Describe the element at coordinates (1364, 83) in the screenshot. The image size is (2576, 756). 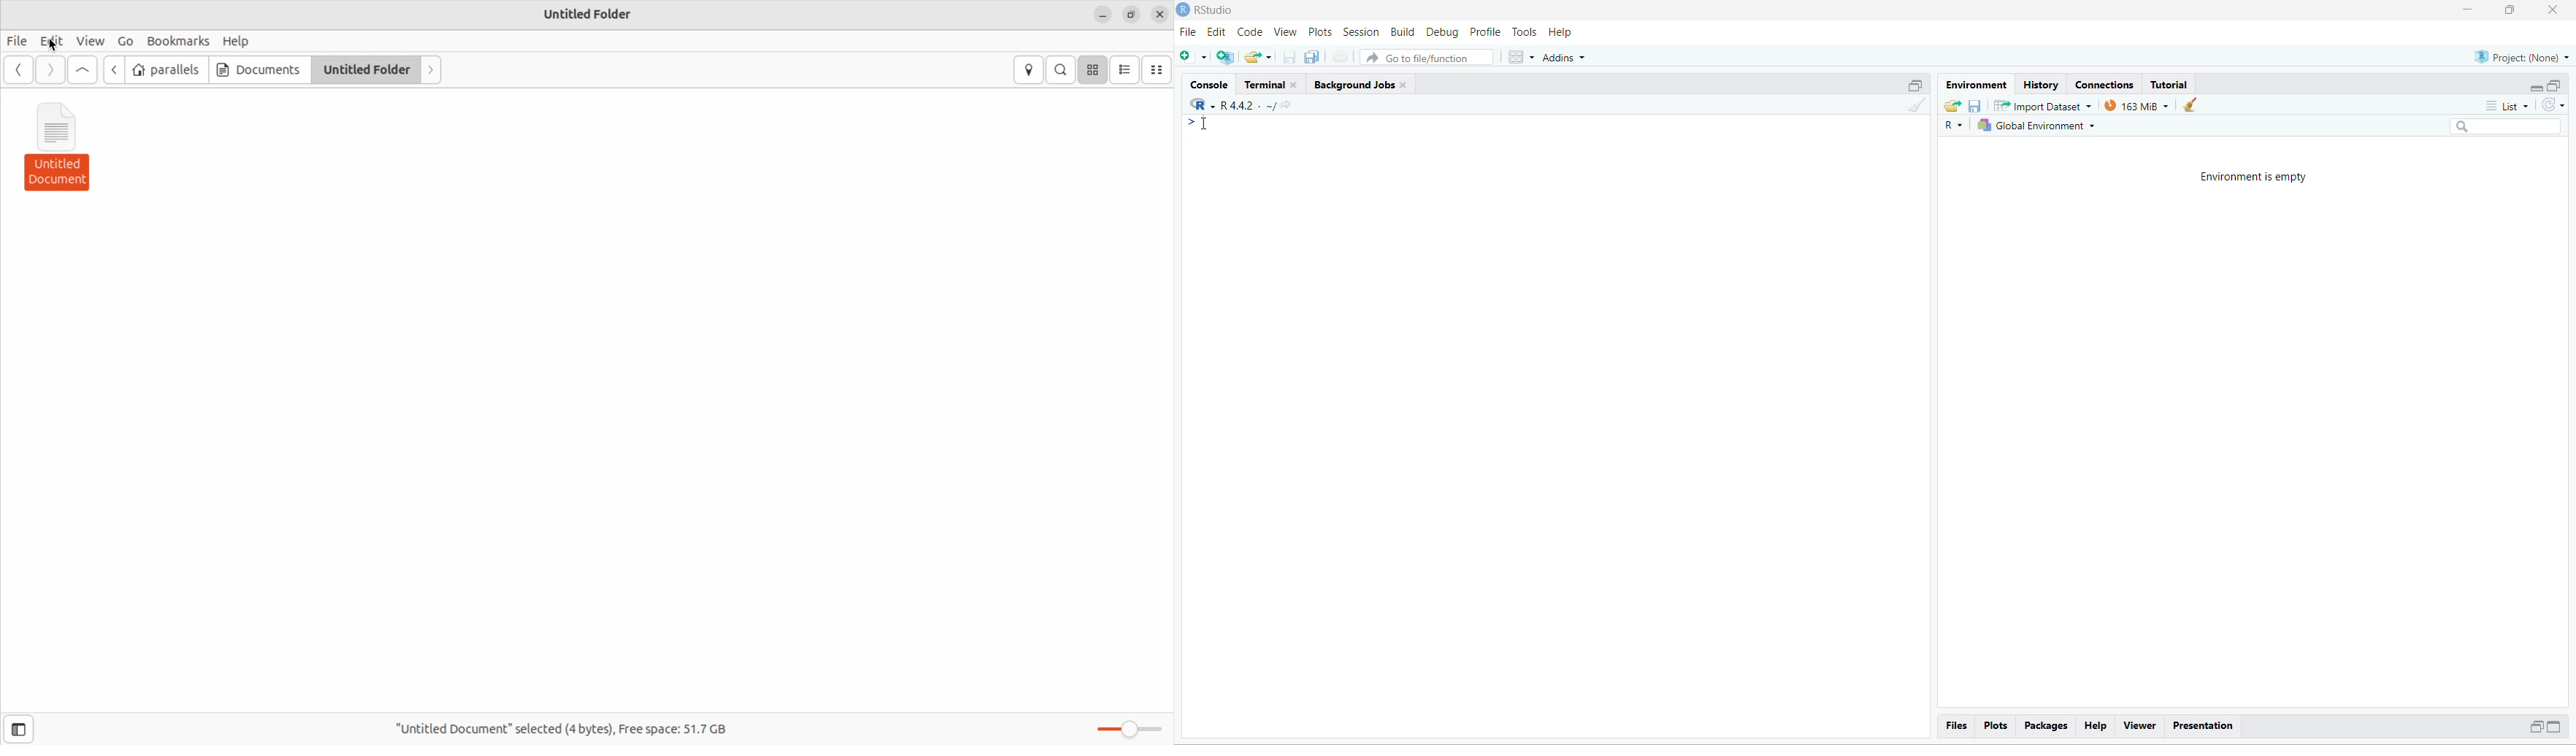
I see `Background Jobs` at that location.